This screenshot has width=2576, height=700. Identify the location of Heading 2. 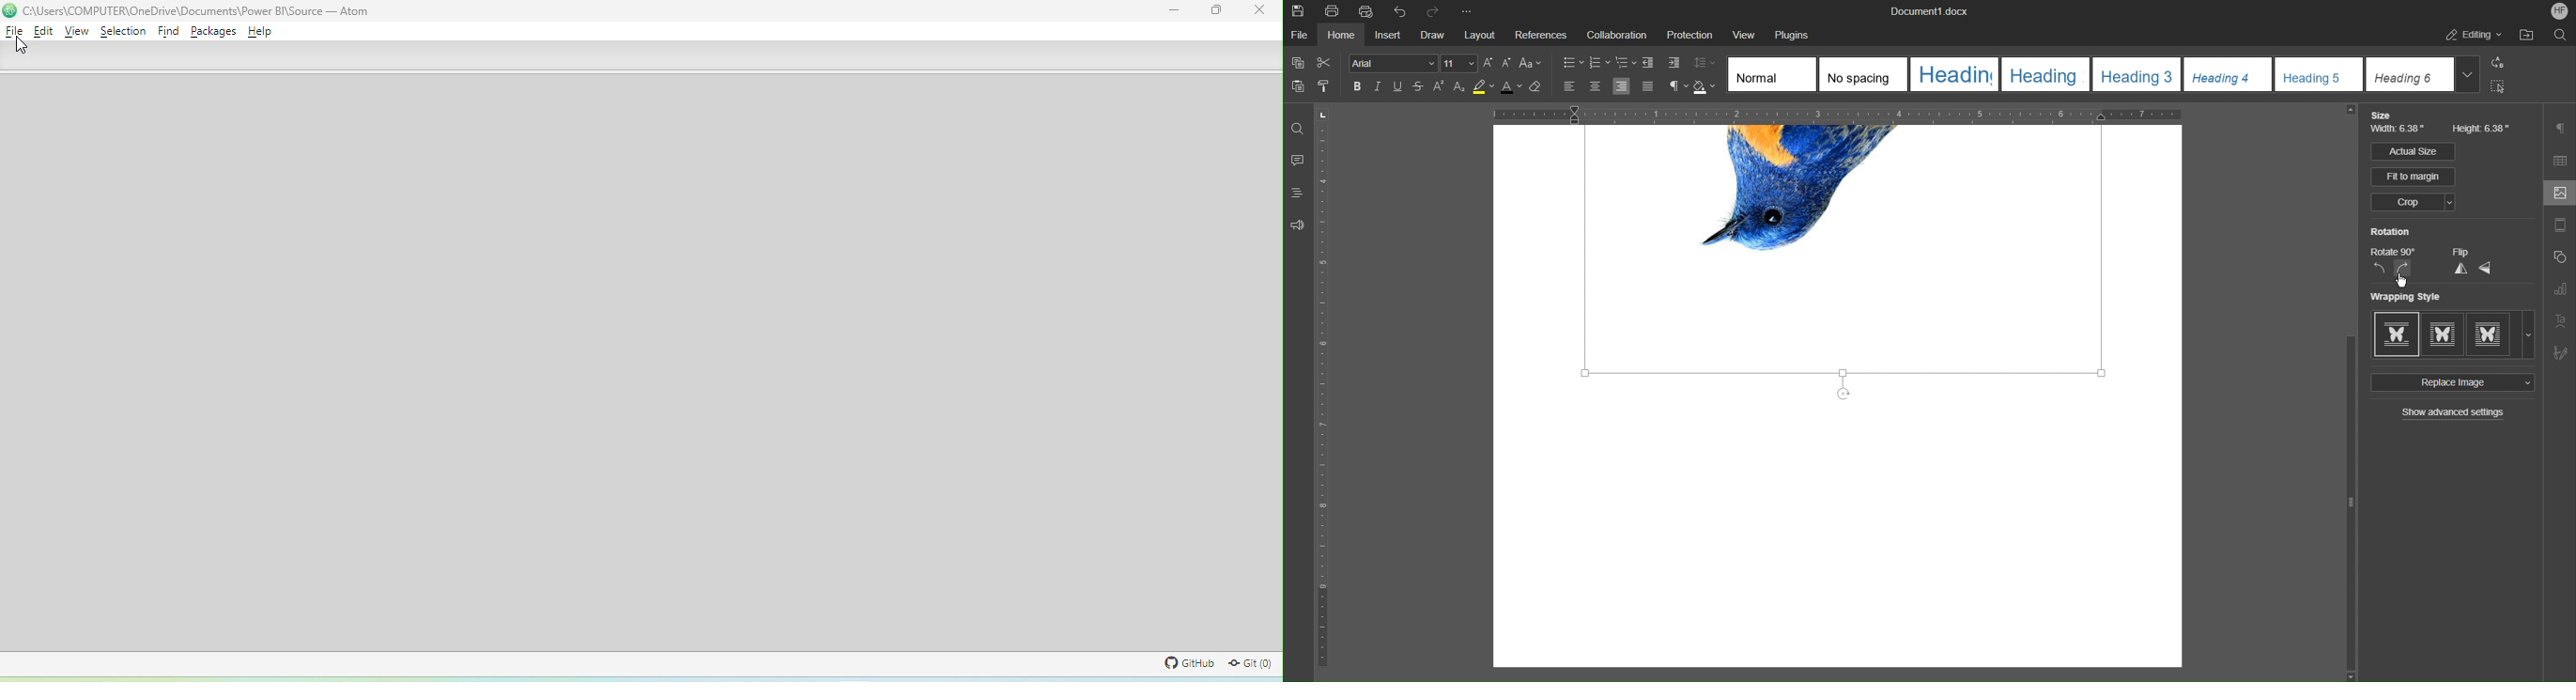
(2045, 74).